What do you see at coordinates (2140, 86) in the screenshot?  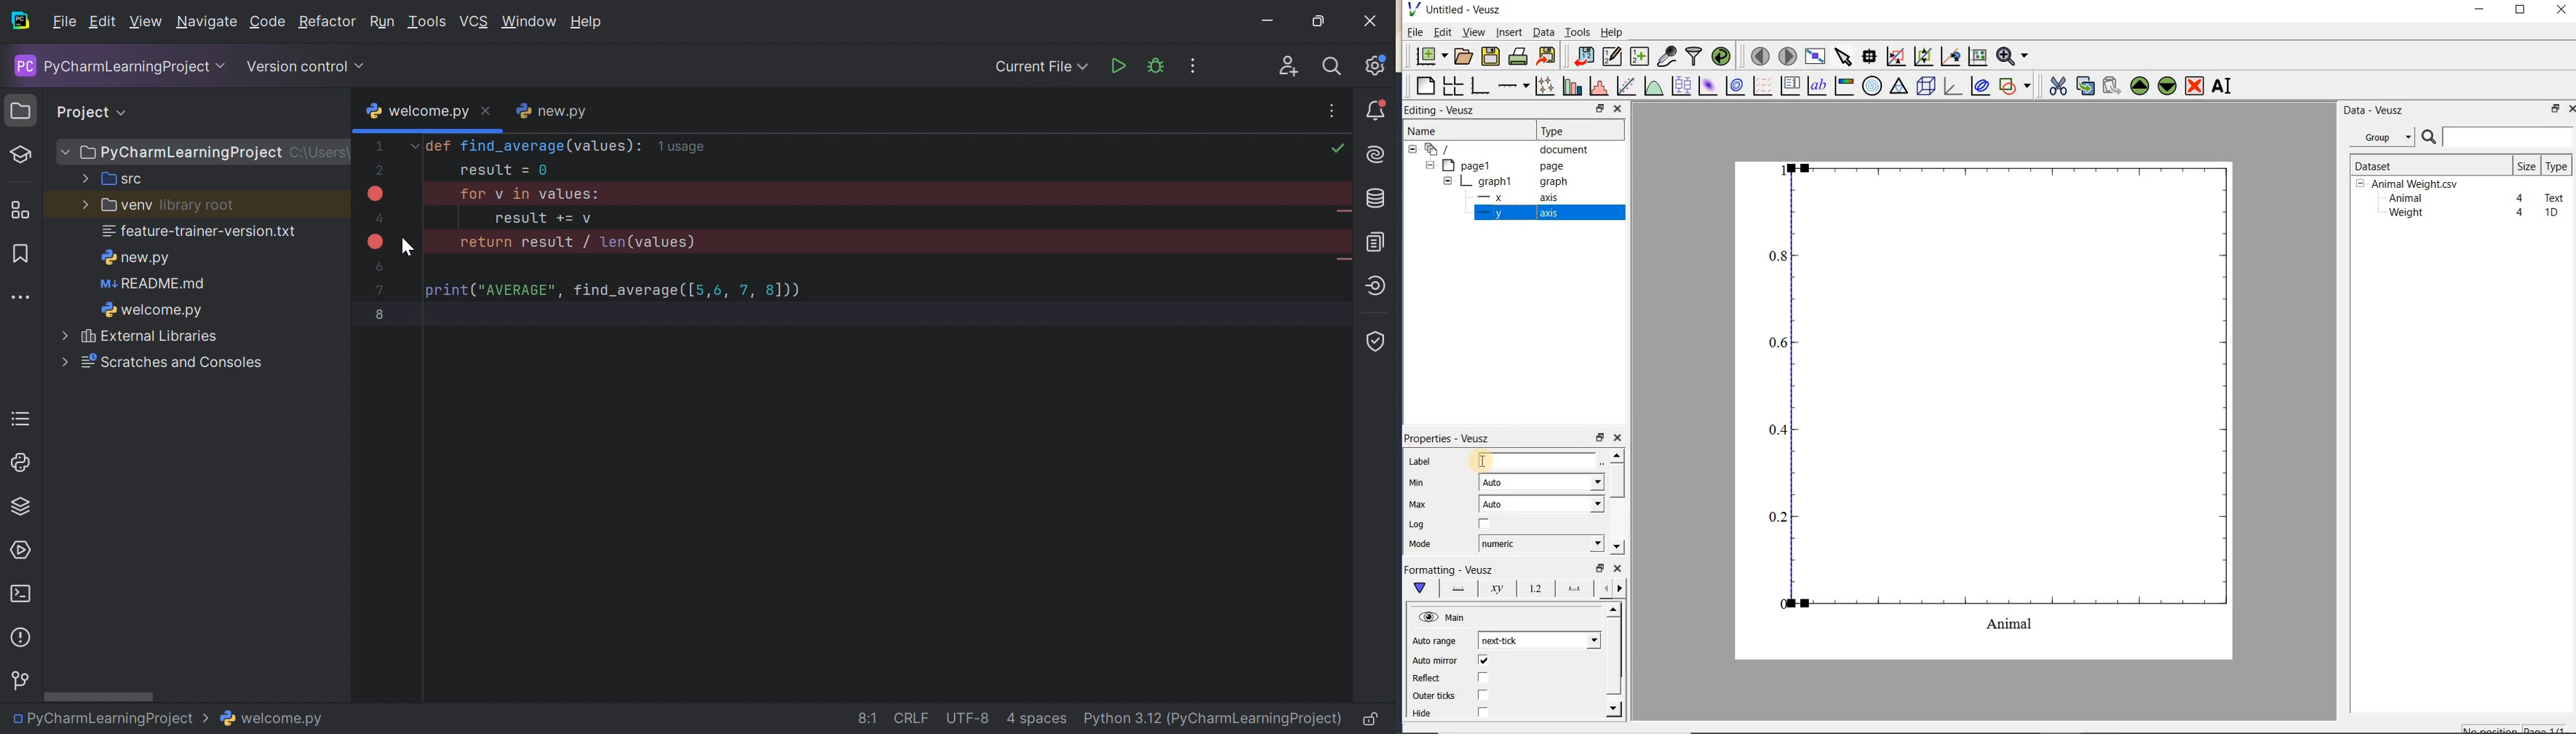 I see `move the selected widget up` at bounding box center [2140, 86].